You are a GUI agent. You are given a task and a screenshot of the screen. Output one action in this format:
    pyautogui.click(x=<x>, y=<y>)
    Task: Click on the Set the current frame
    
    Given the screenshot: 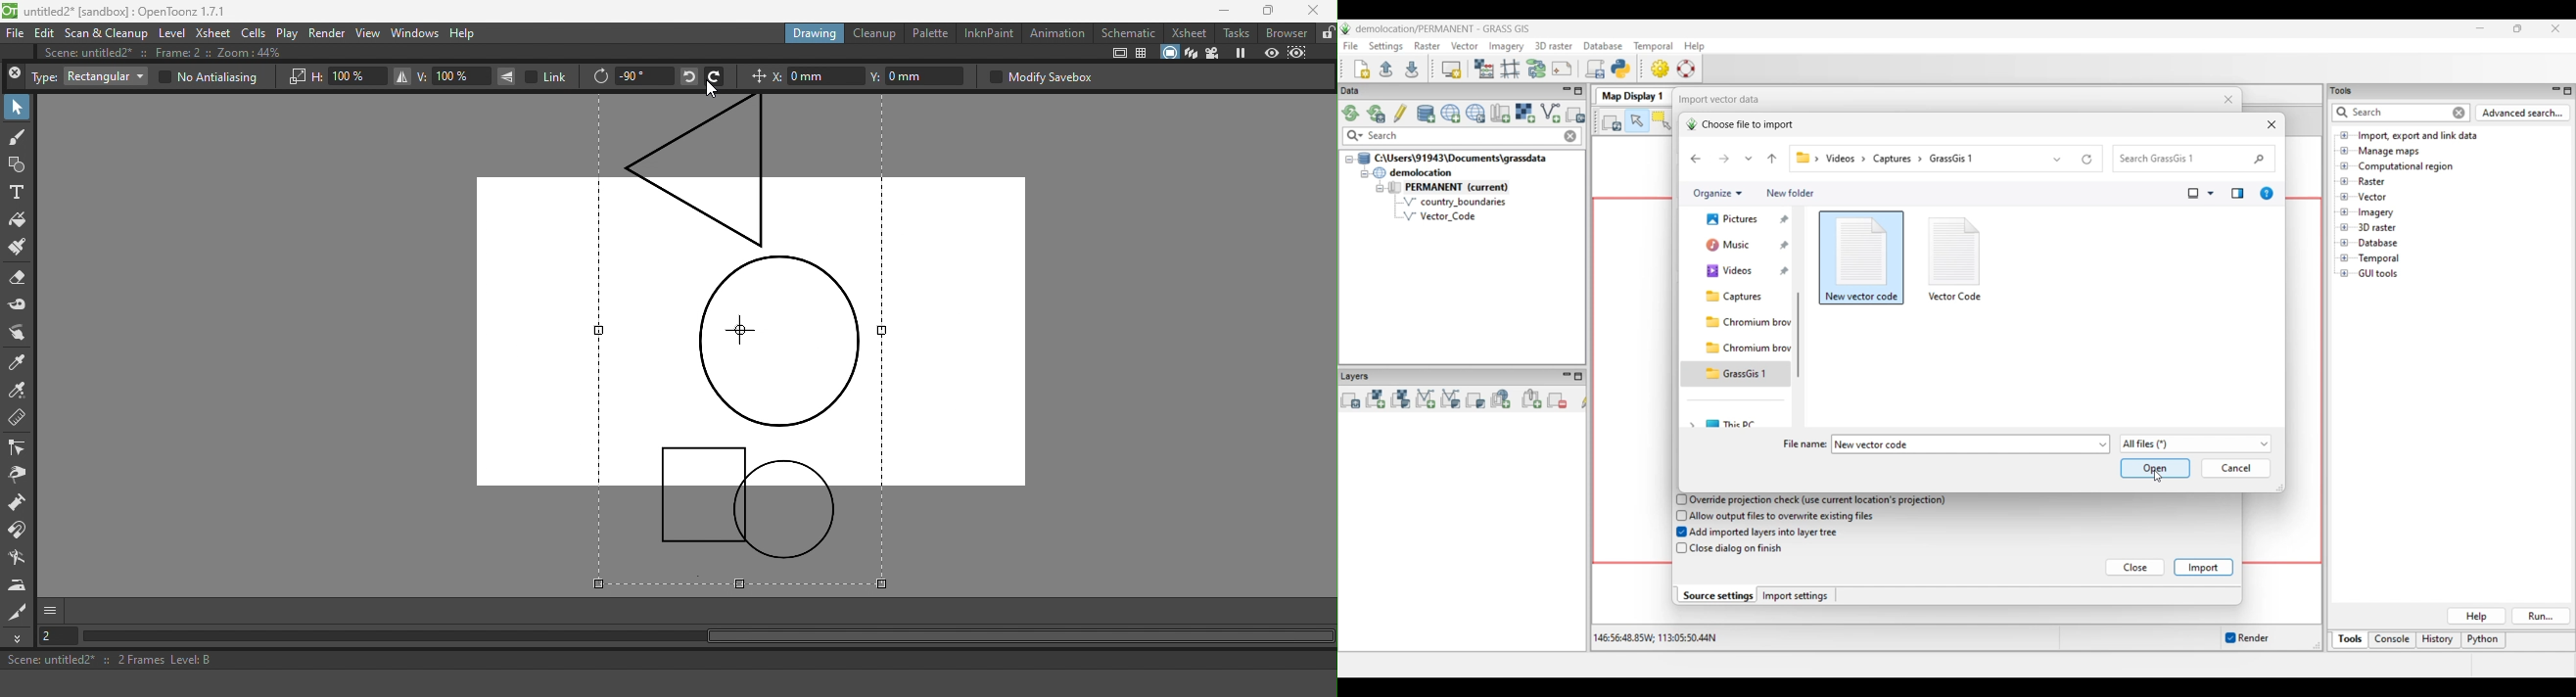 What is the action you would take?
    pyautogui.click(x=61, y=637)
    